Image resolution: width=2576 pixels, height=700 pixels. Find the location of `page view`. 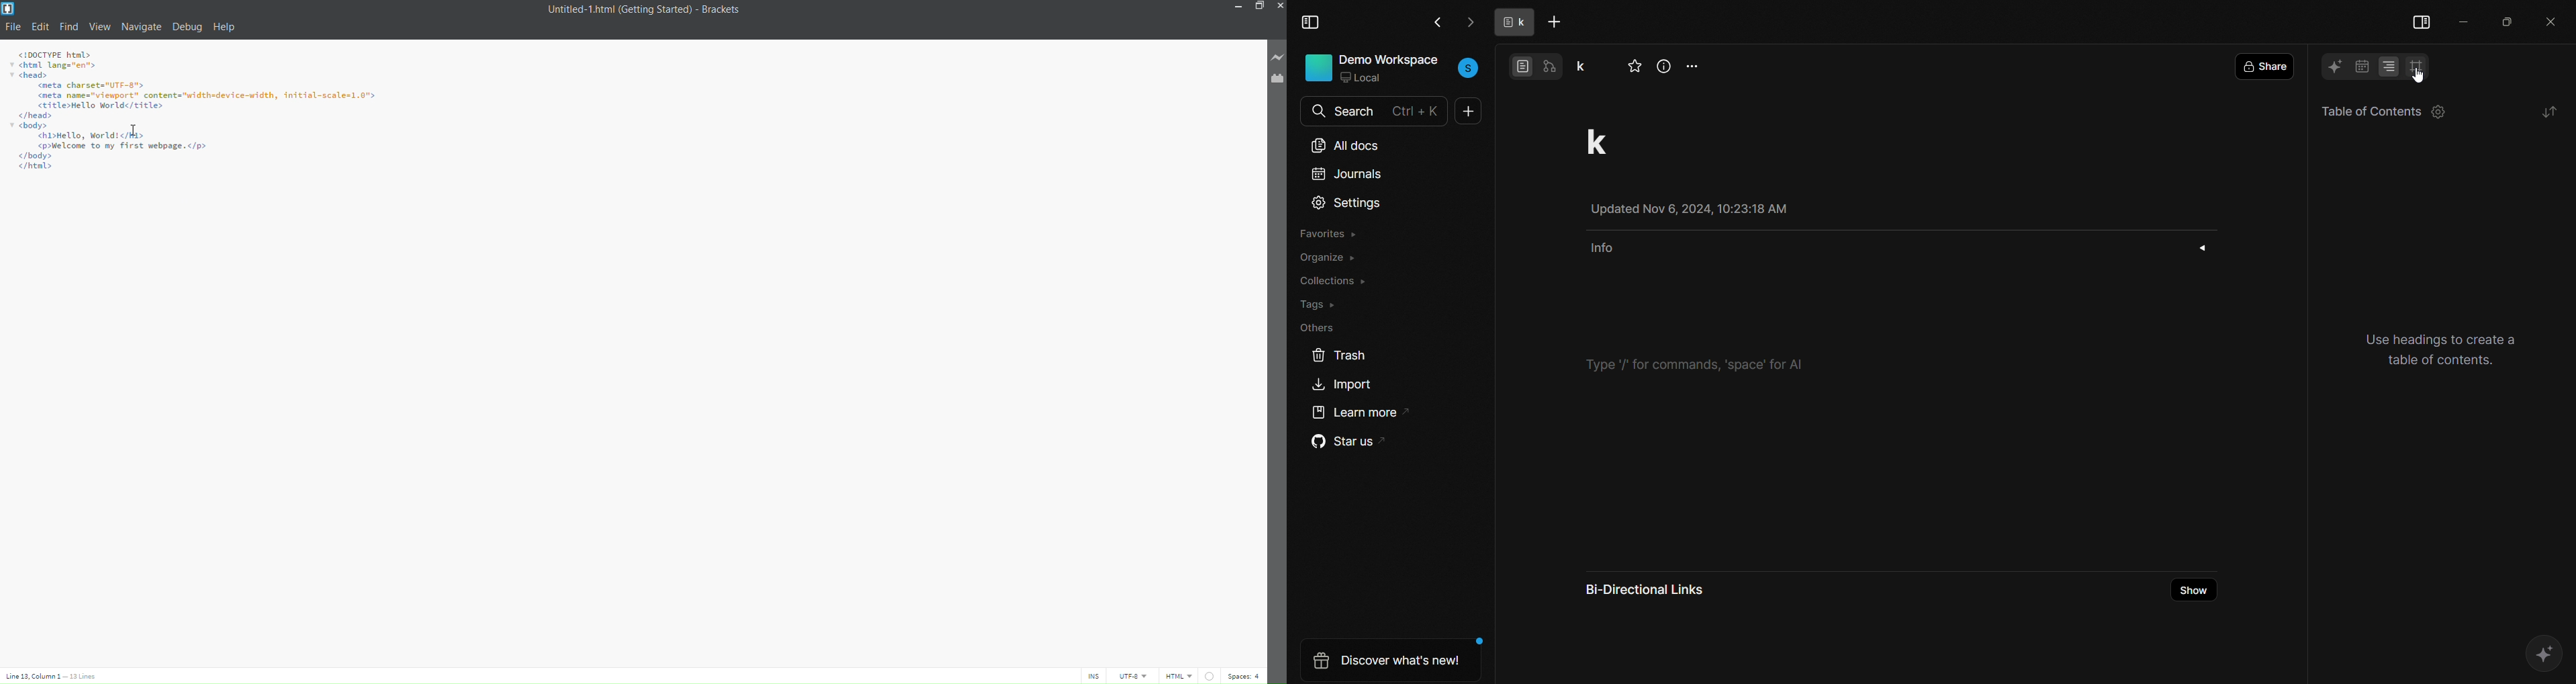

page view is located at coordinates (1522, 65).